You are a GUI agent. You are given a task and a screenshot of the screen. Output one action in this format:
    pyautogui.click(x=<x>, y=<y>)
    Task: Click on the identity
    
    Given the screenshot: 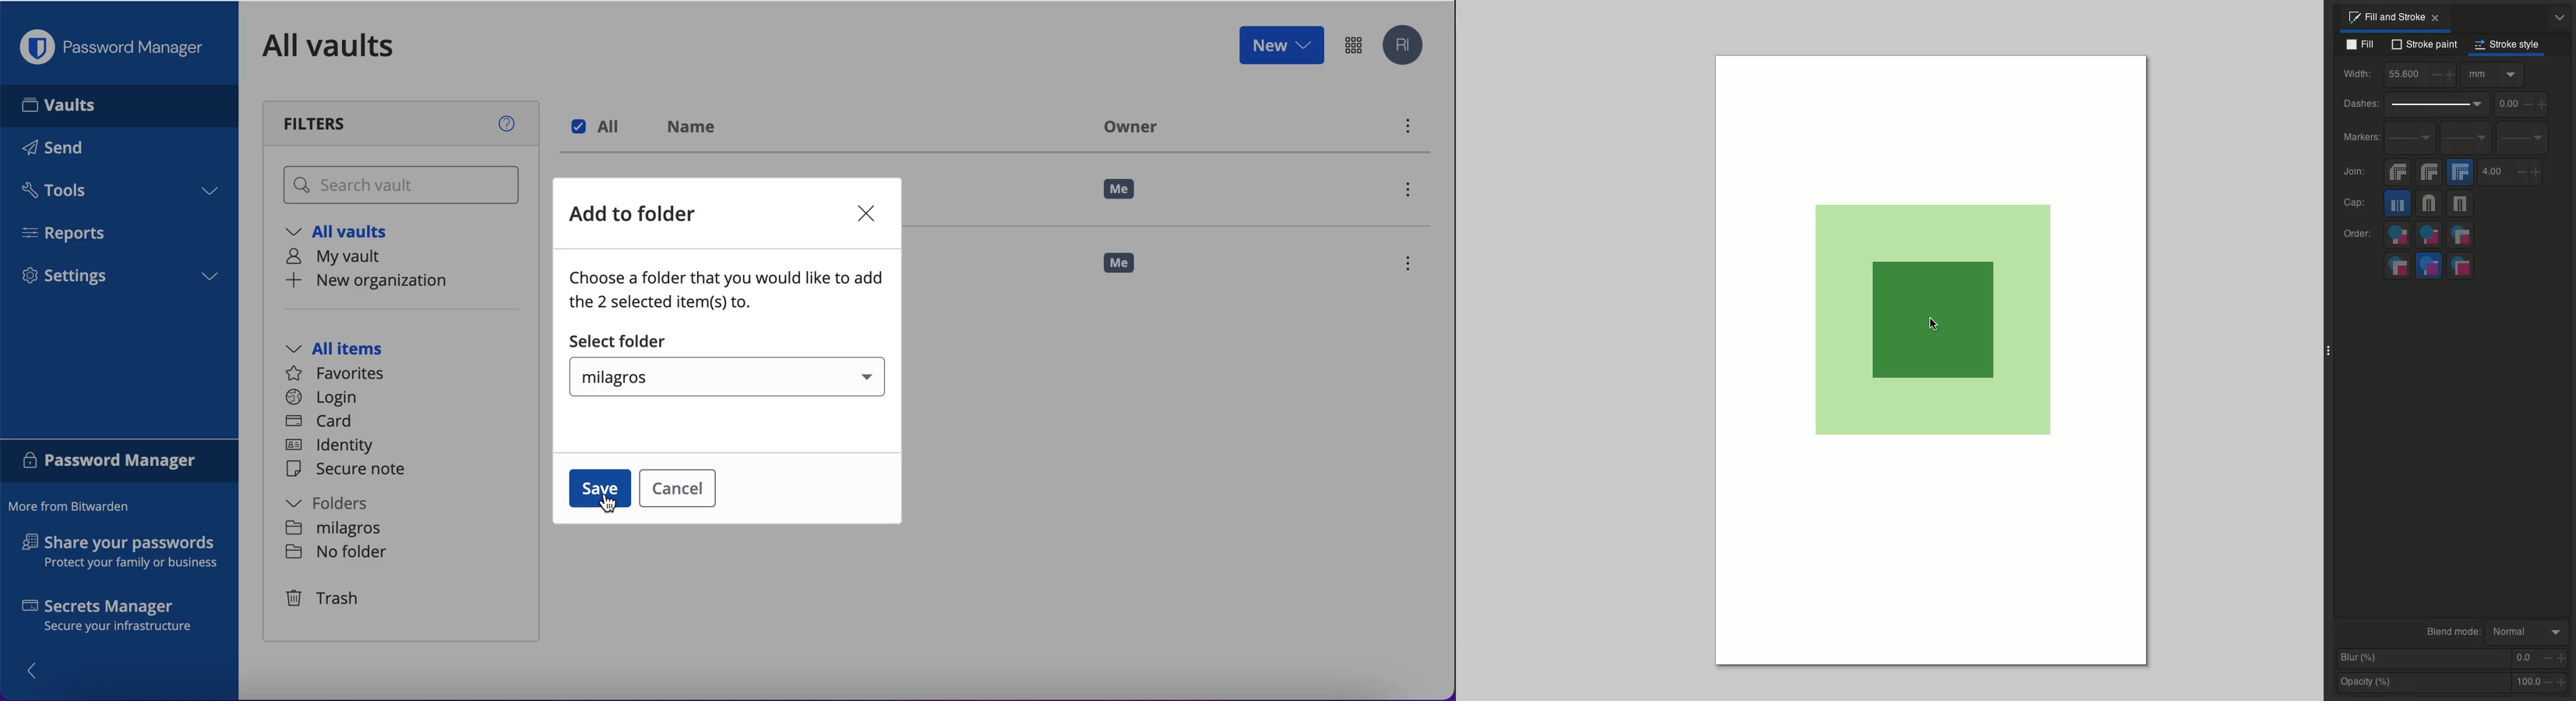 What is the action you would take?
    pyautogui.click(x=335, y=446)
    